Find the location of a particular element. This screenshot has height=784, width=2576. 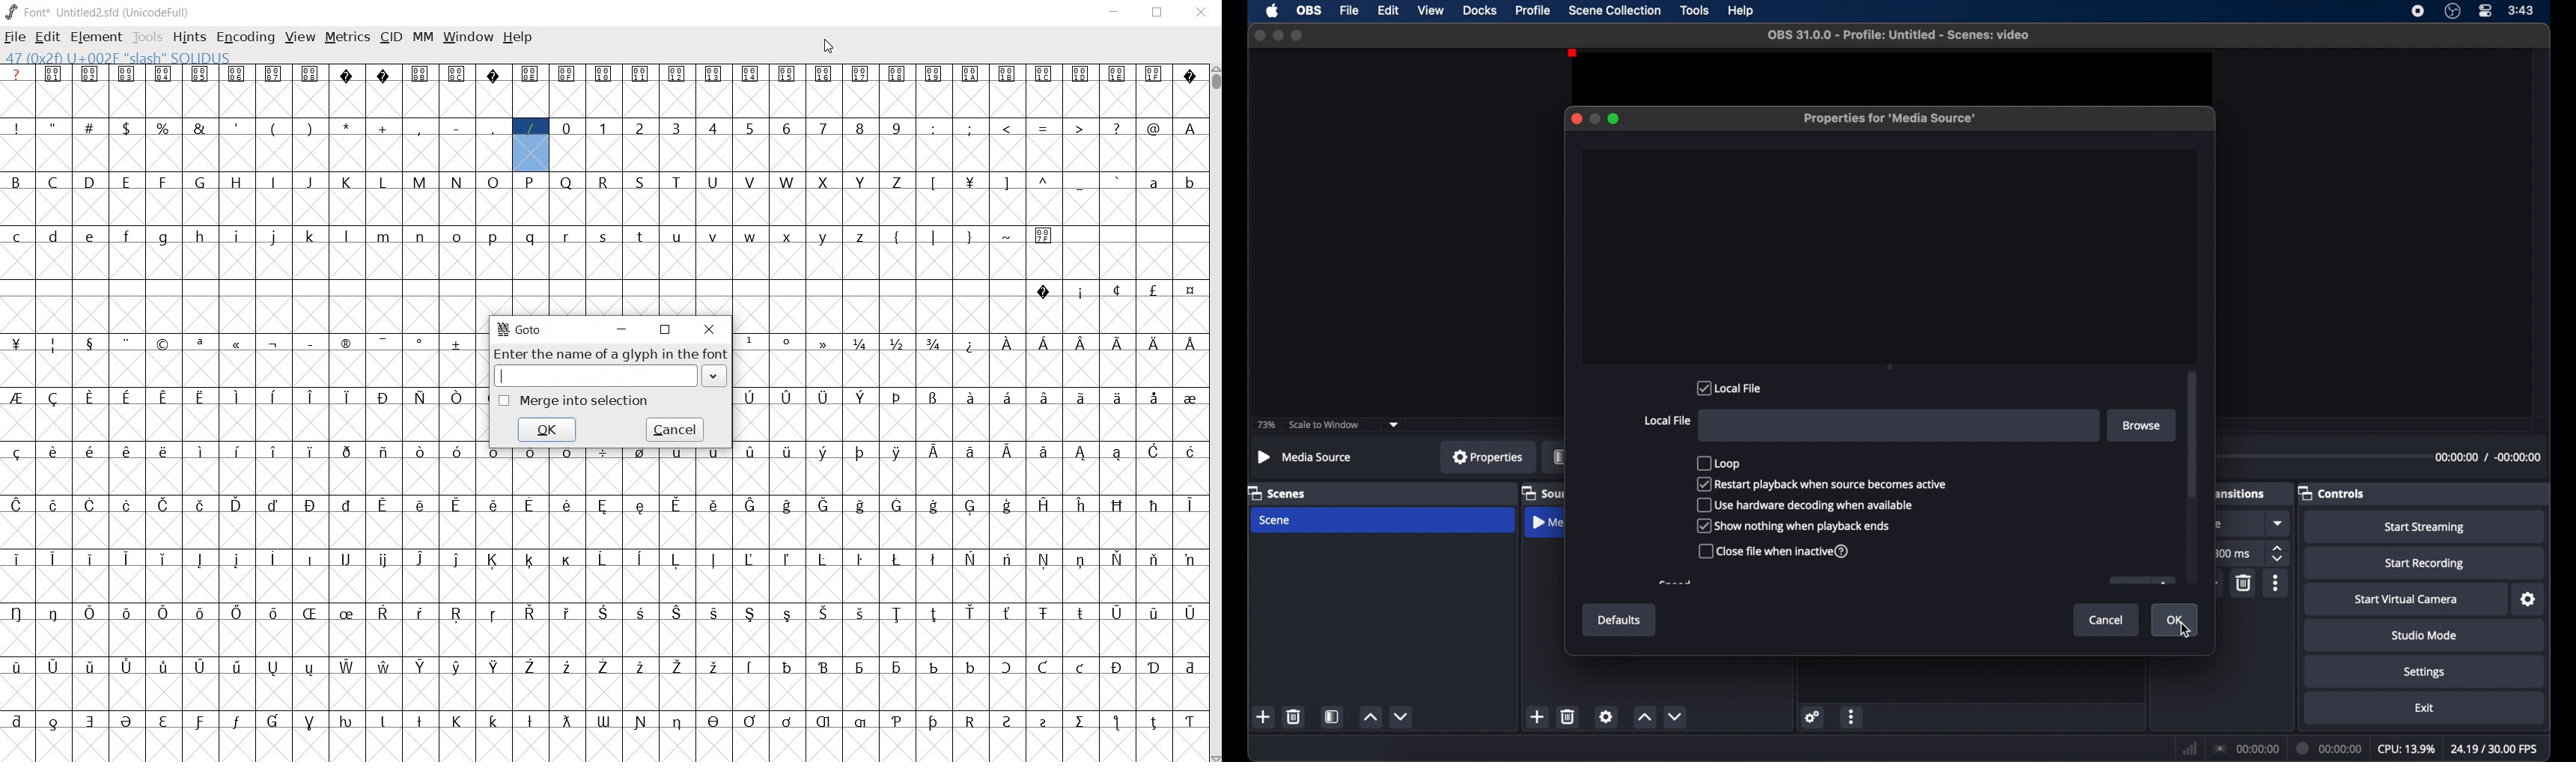

glyph is located at coordinates (126, 559).